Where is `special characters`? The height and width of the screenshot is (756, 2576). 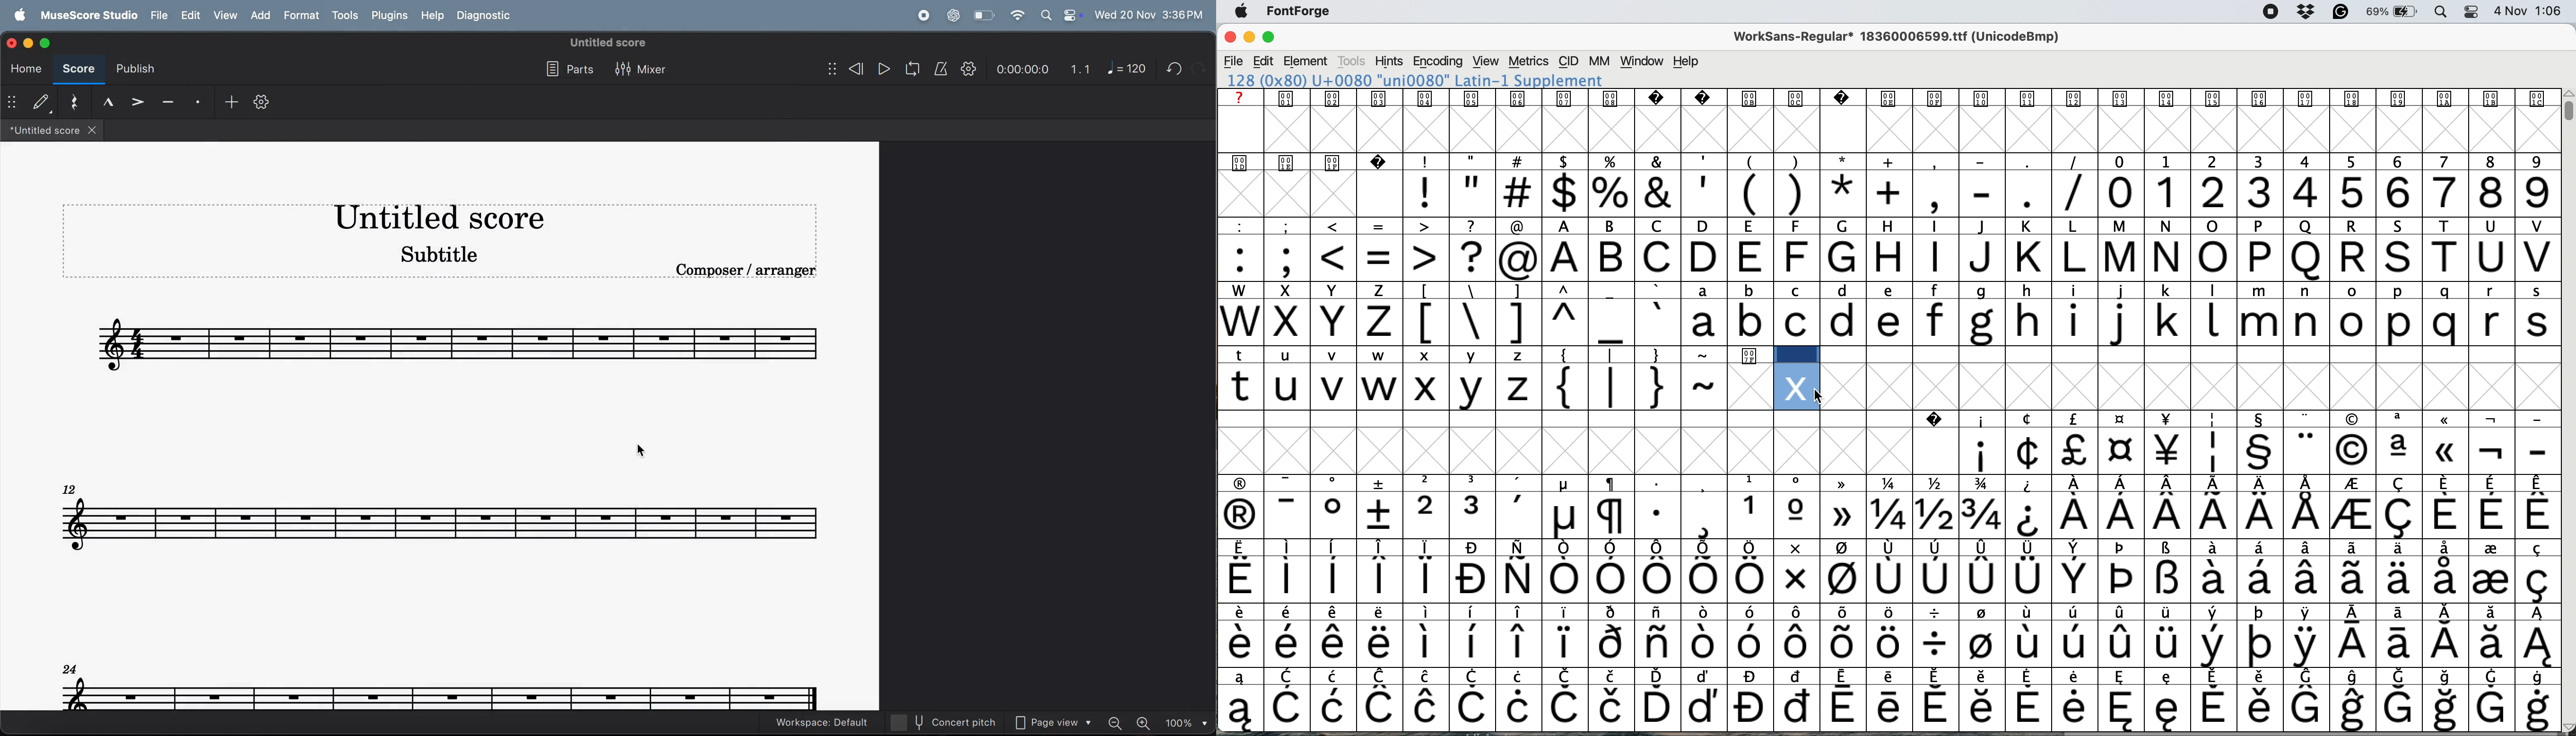 special characters is located at coordinates (1887, 549).